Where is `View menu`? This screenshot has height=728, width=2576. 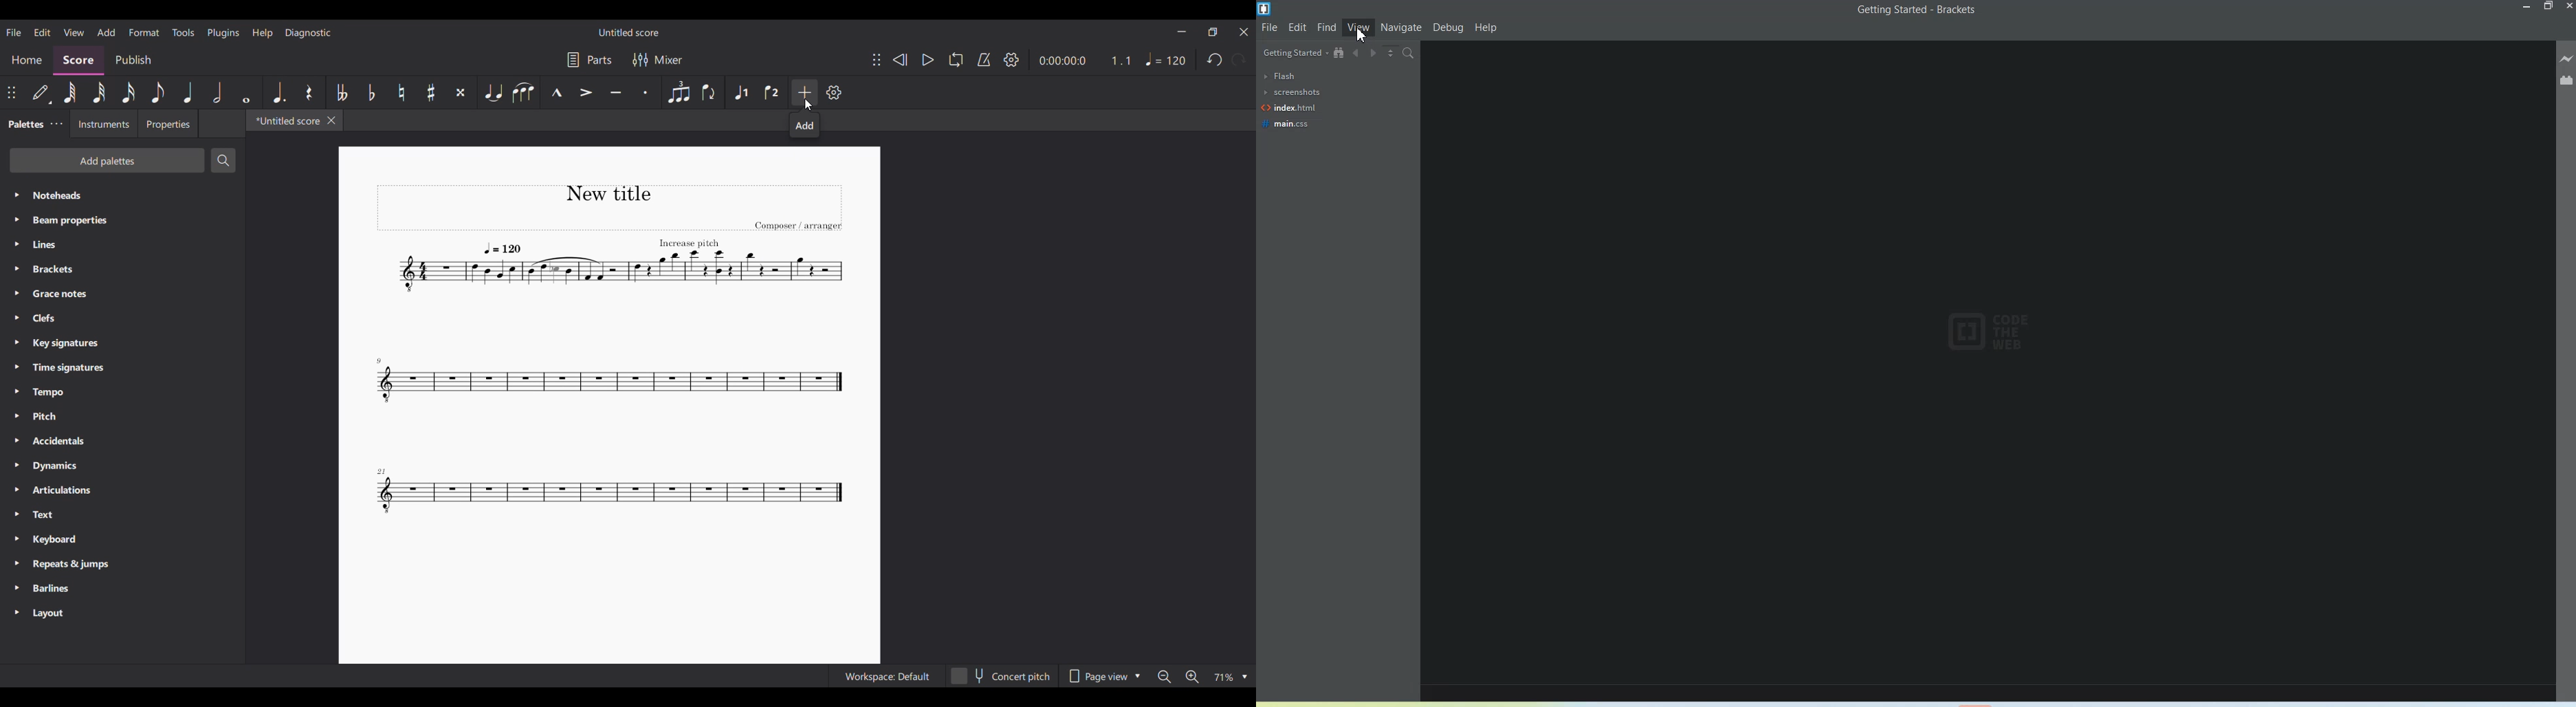
View menu is located at coordinates (73, 32).